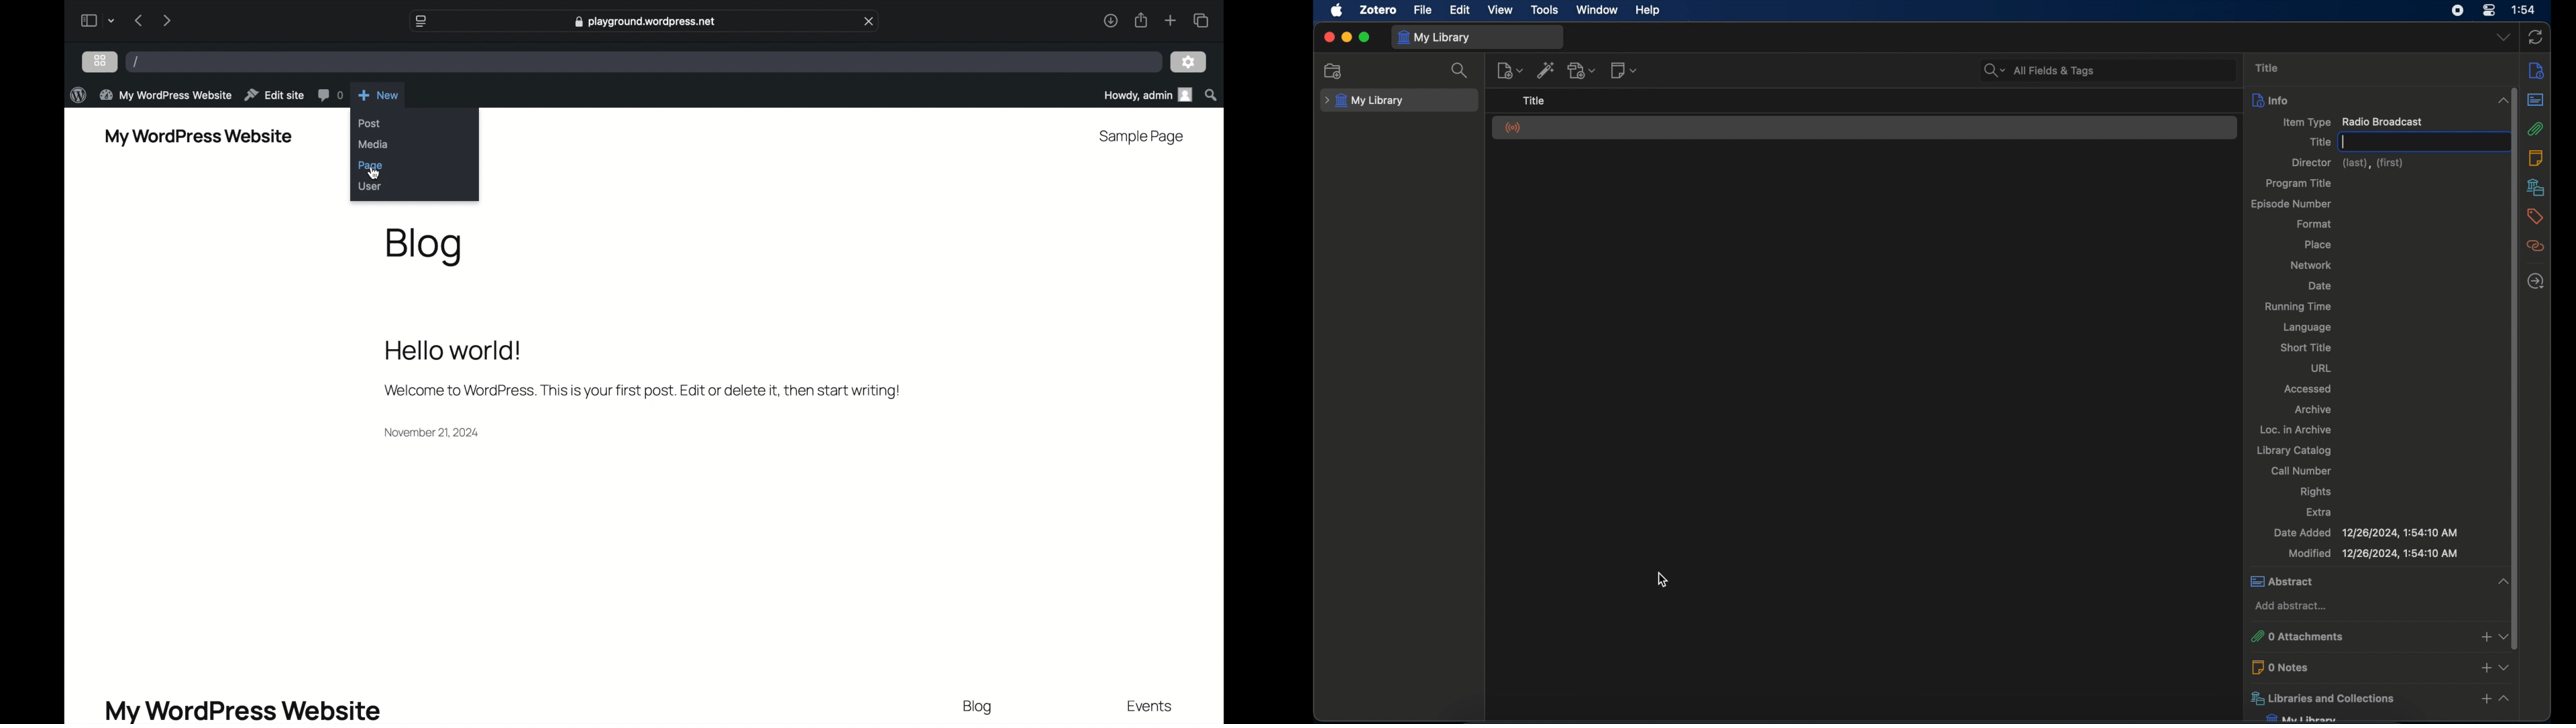 The image size is (2576, 728). Describe the element at coordinates (1142, 137) in the screenshot. I see `sample page` at that location.